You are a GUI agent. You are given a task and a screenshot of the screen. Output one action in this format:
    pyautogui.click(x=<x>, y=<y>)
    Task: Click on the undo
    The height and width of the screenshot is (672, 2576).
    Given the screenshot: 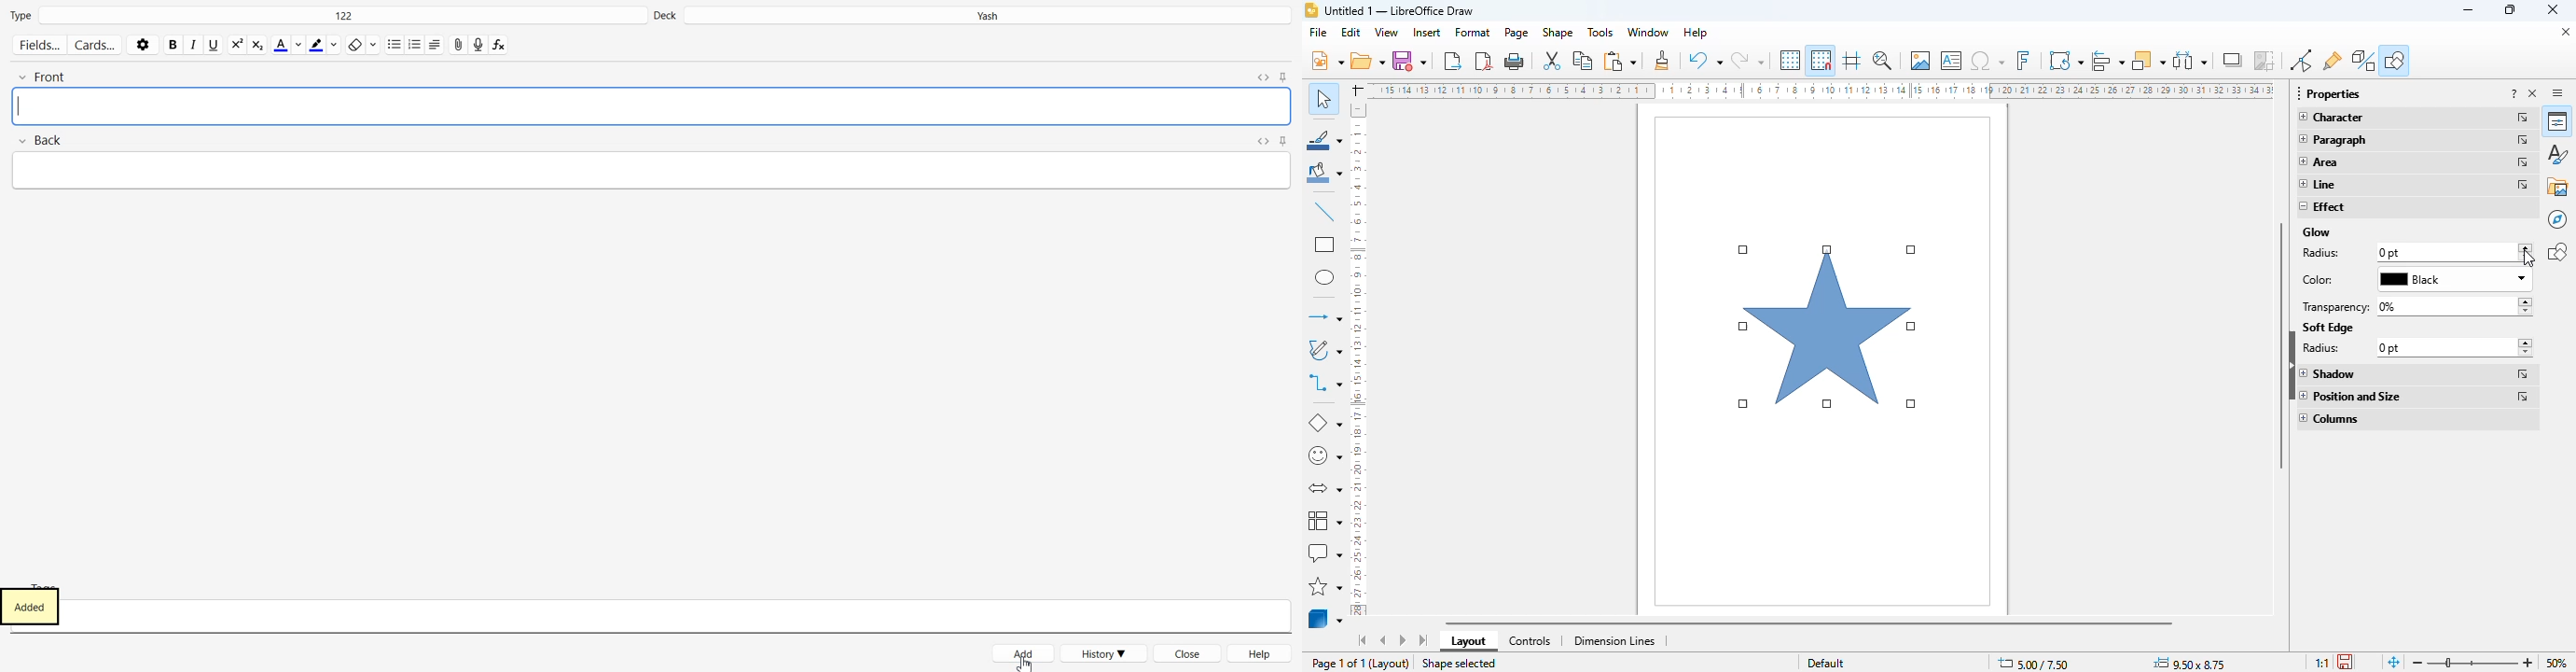 What is the action you would take?
    pyautogui.click(x=1705, y=60)
    